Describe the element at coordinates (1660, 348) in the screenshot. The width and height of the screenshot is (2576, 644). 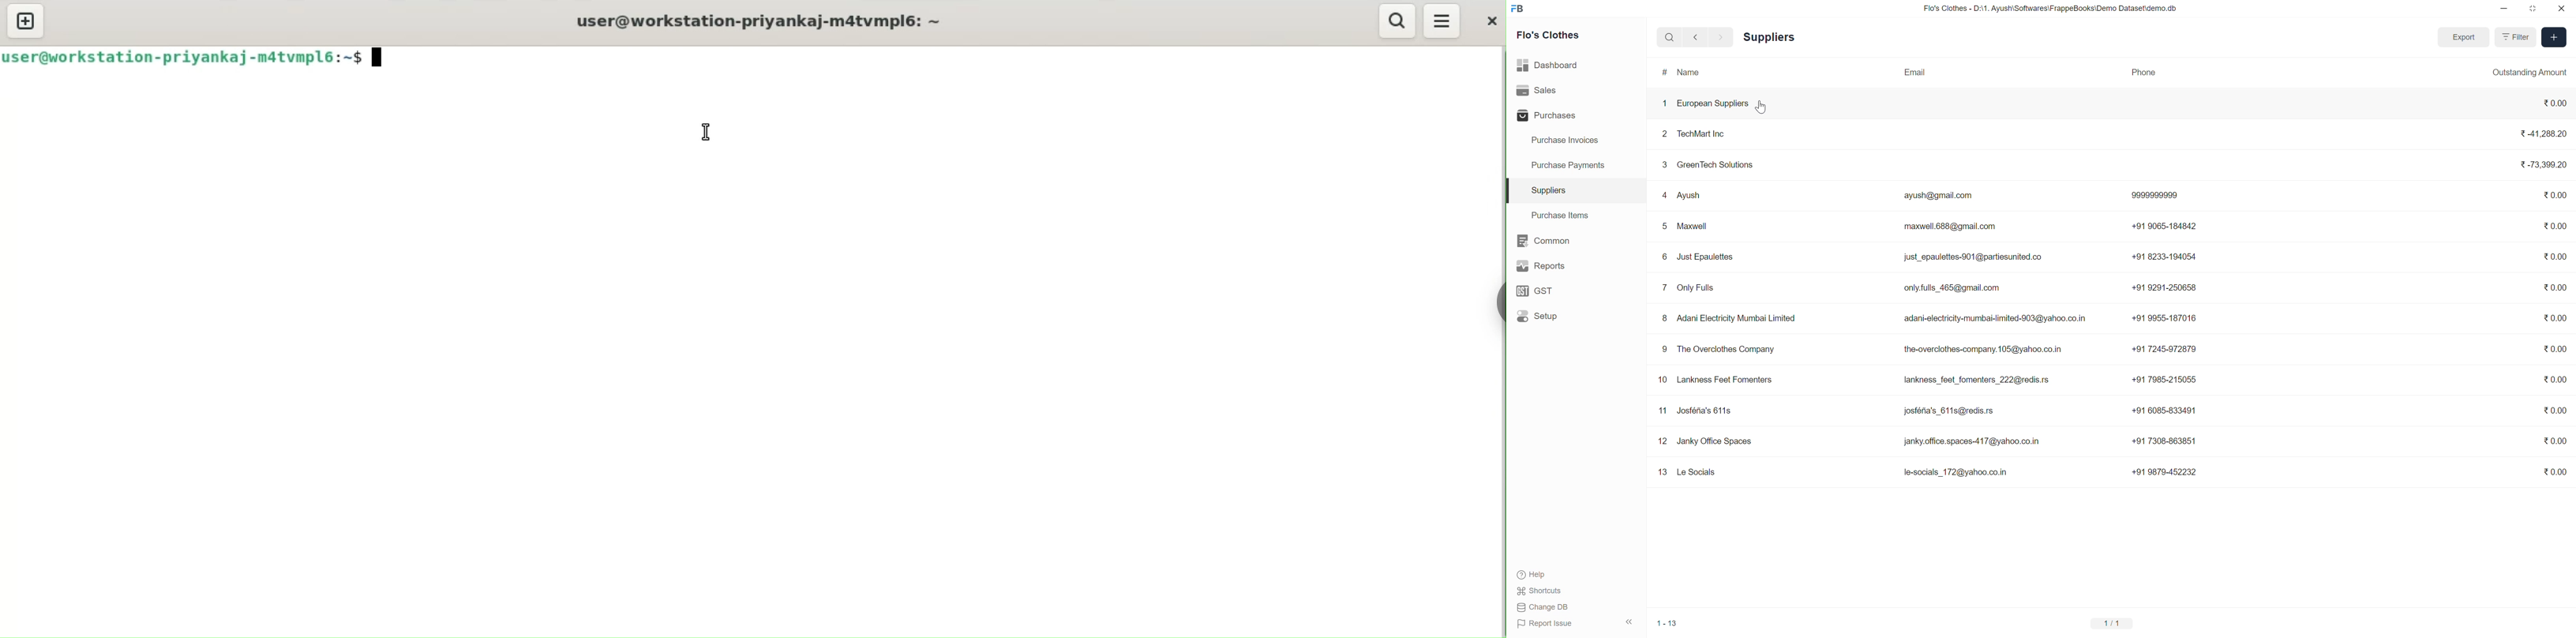
I see `9` at that location.